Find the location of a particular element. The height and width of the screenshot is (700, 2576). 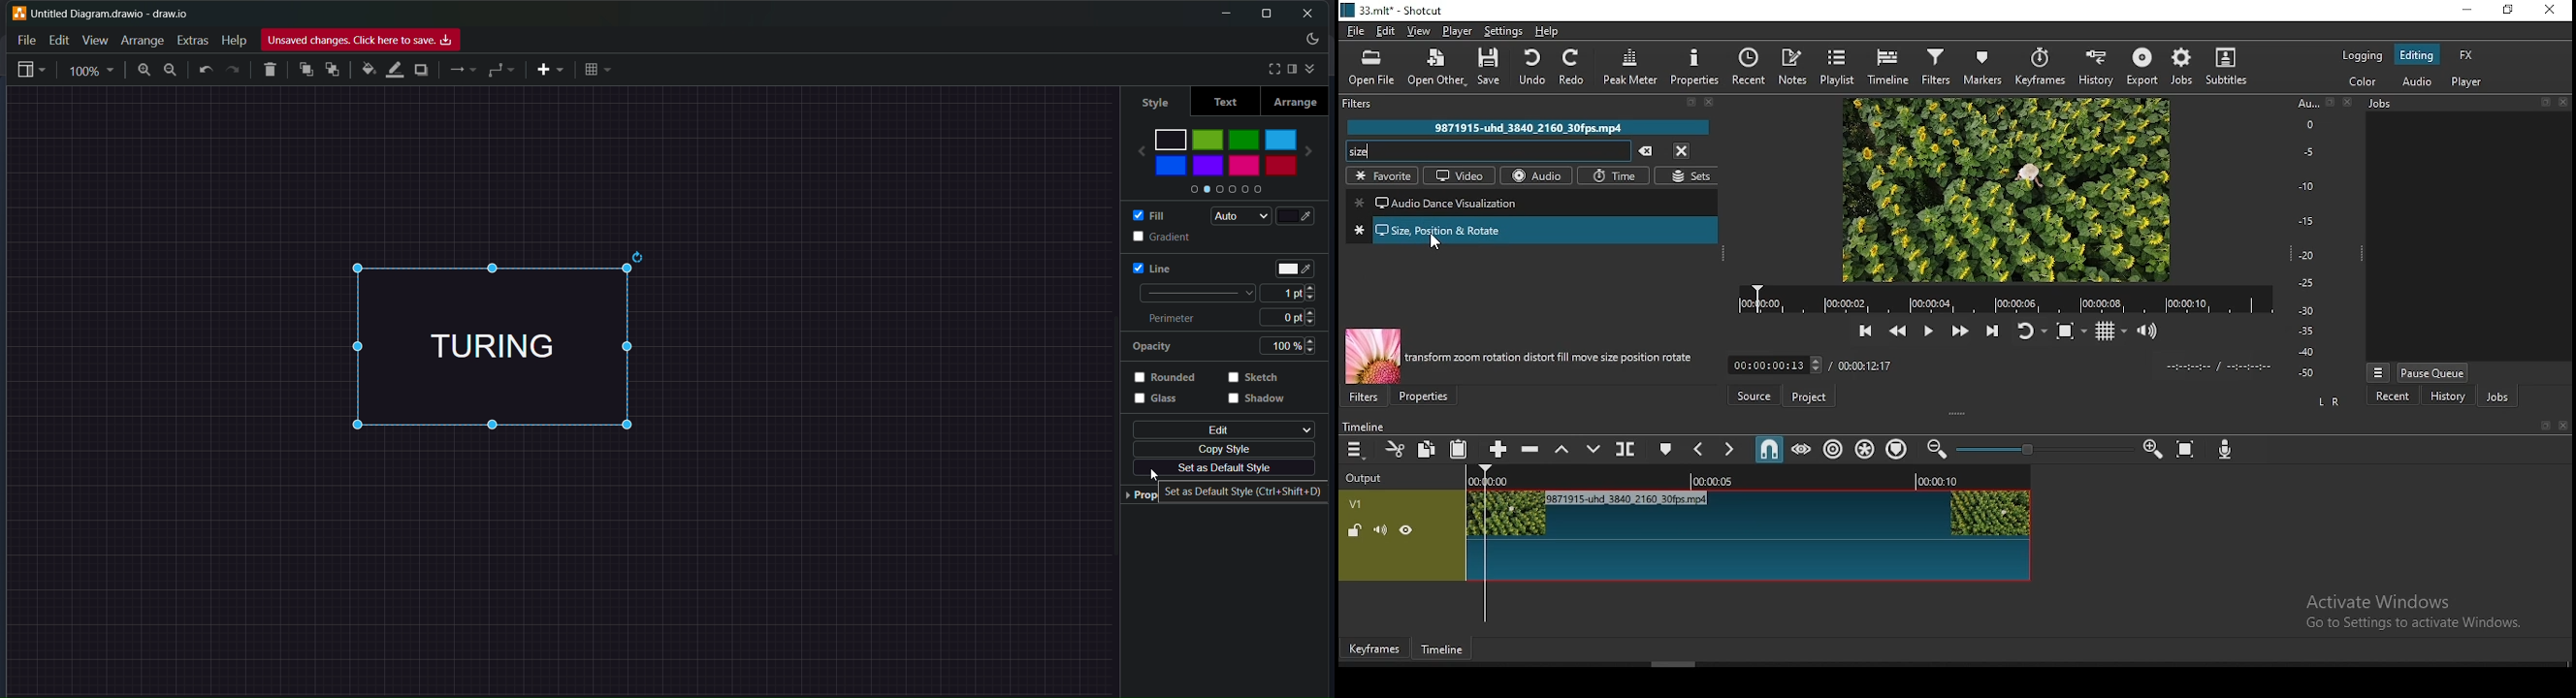

project is located at coordinates (1813, 397).